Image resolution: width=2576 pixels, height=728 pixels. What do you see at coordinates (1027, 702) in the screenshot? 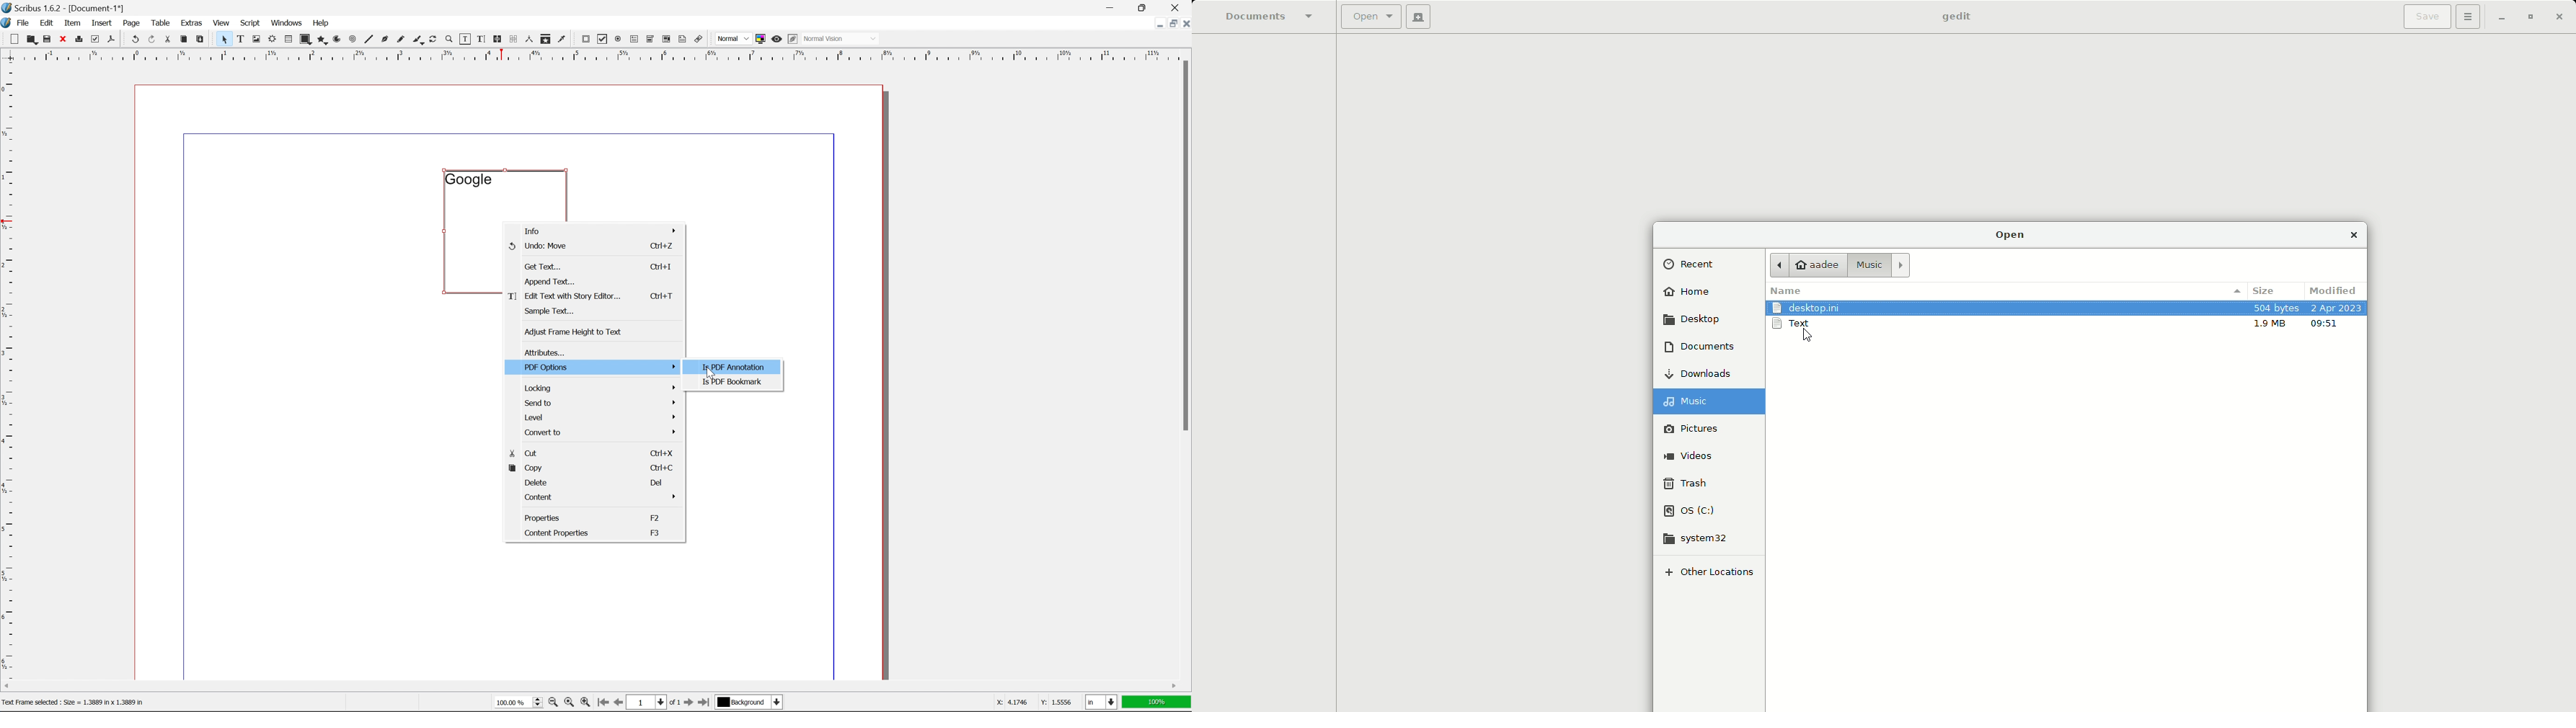
I see `coordinates` at bounding box center [1027, 702].